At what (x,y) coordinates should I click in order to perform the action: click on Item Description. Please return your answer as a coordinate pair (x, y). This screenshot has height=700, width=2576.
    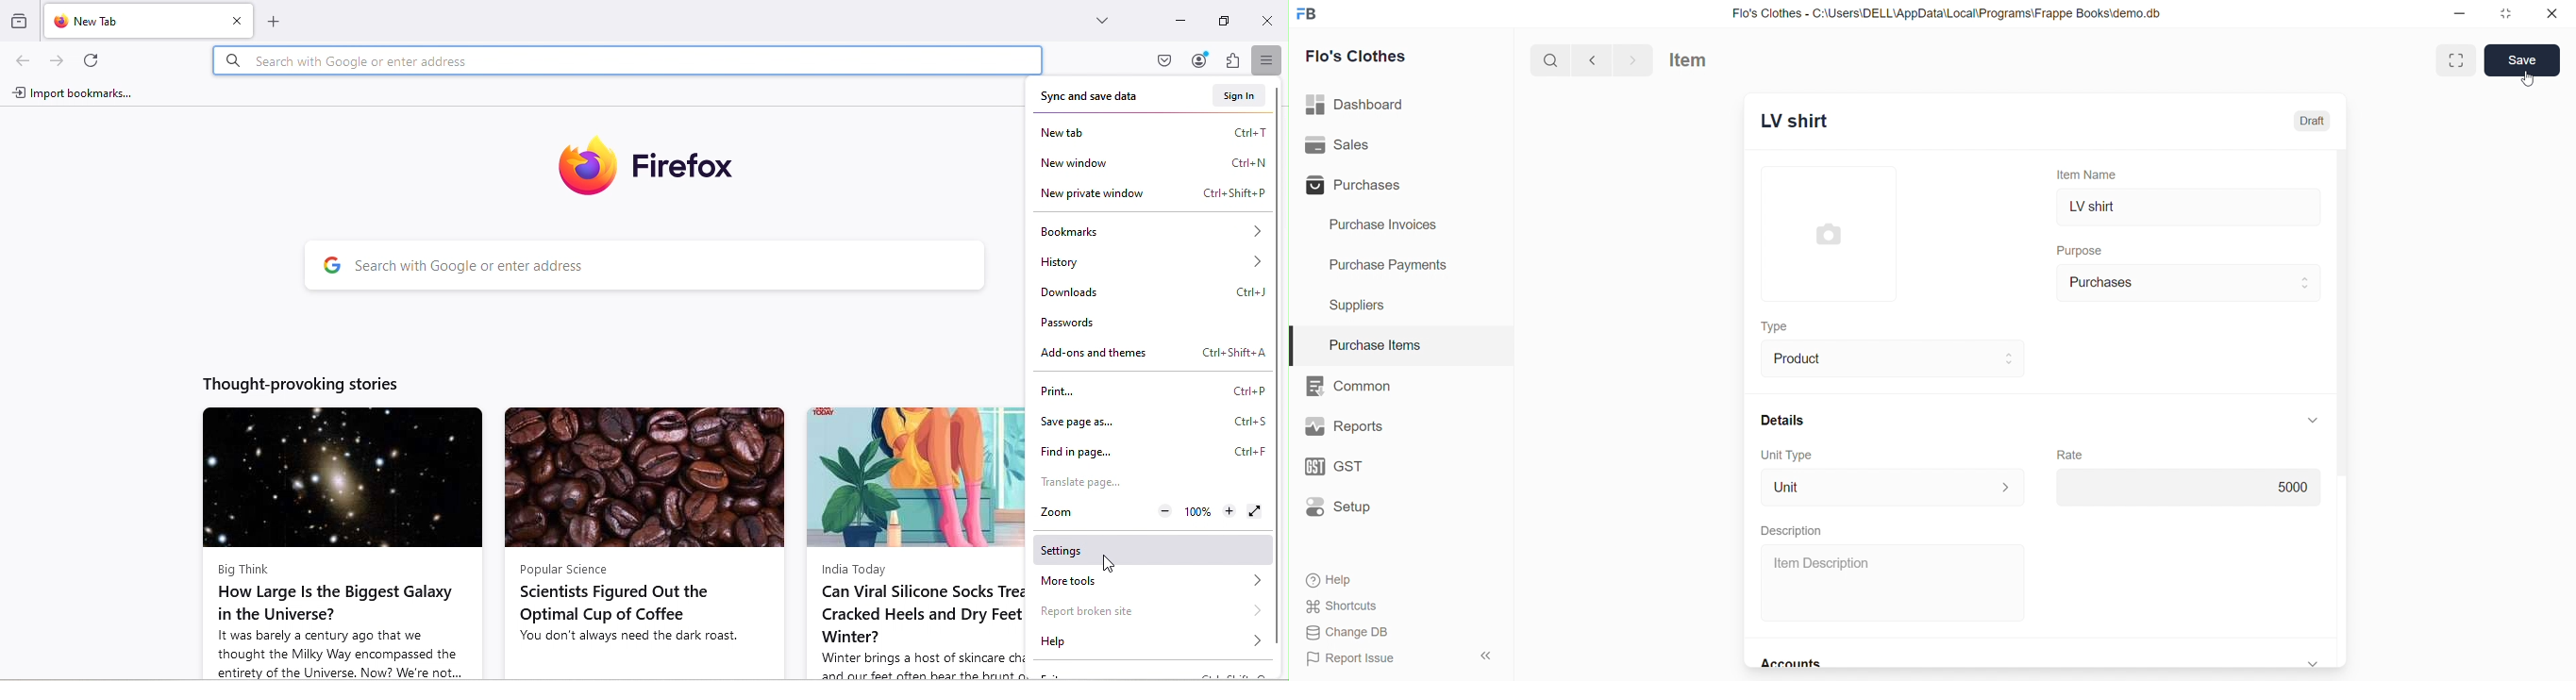
    Looking at the image, I should click on (1896, 583).